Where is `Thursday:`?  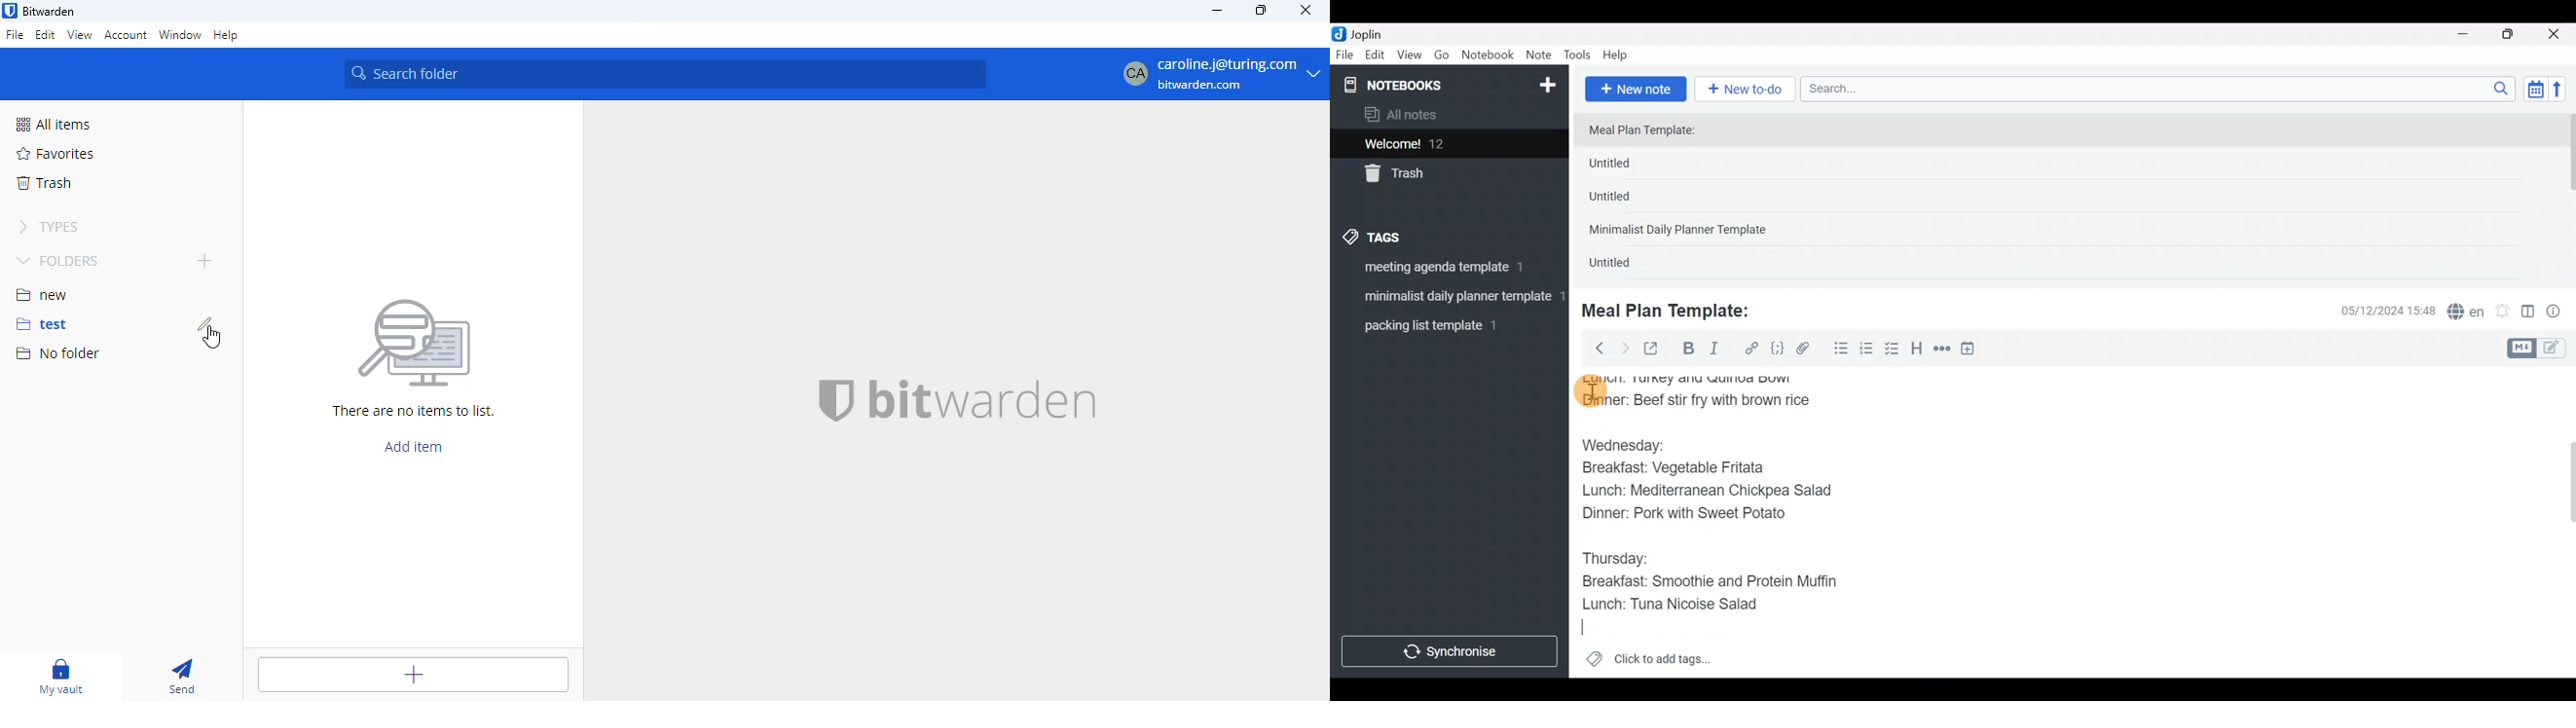 Thursday: is located at coordinates (1621, 557).